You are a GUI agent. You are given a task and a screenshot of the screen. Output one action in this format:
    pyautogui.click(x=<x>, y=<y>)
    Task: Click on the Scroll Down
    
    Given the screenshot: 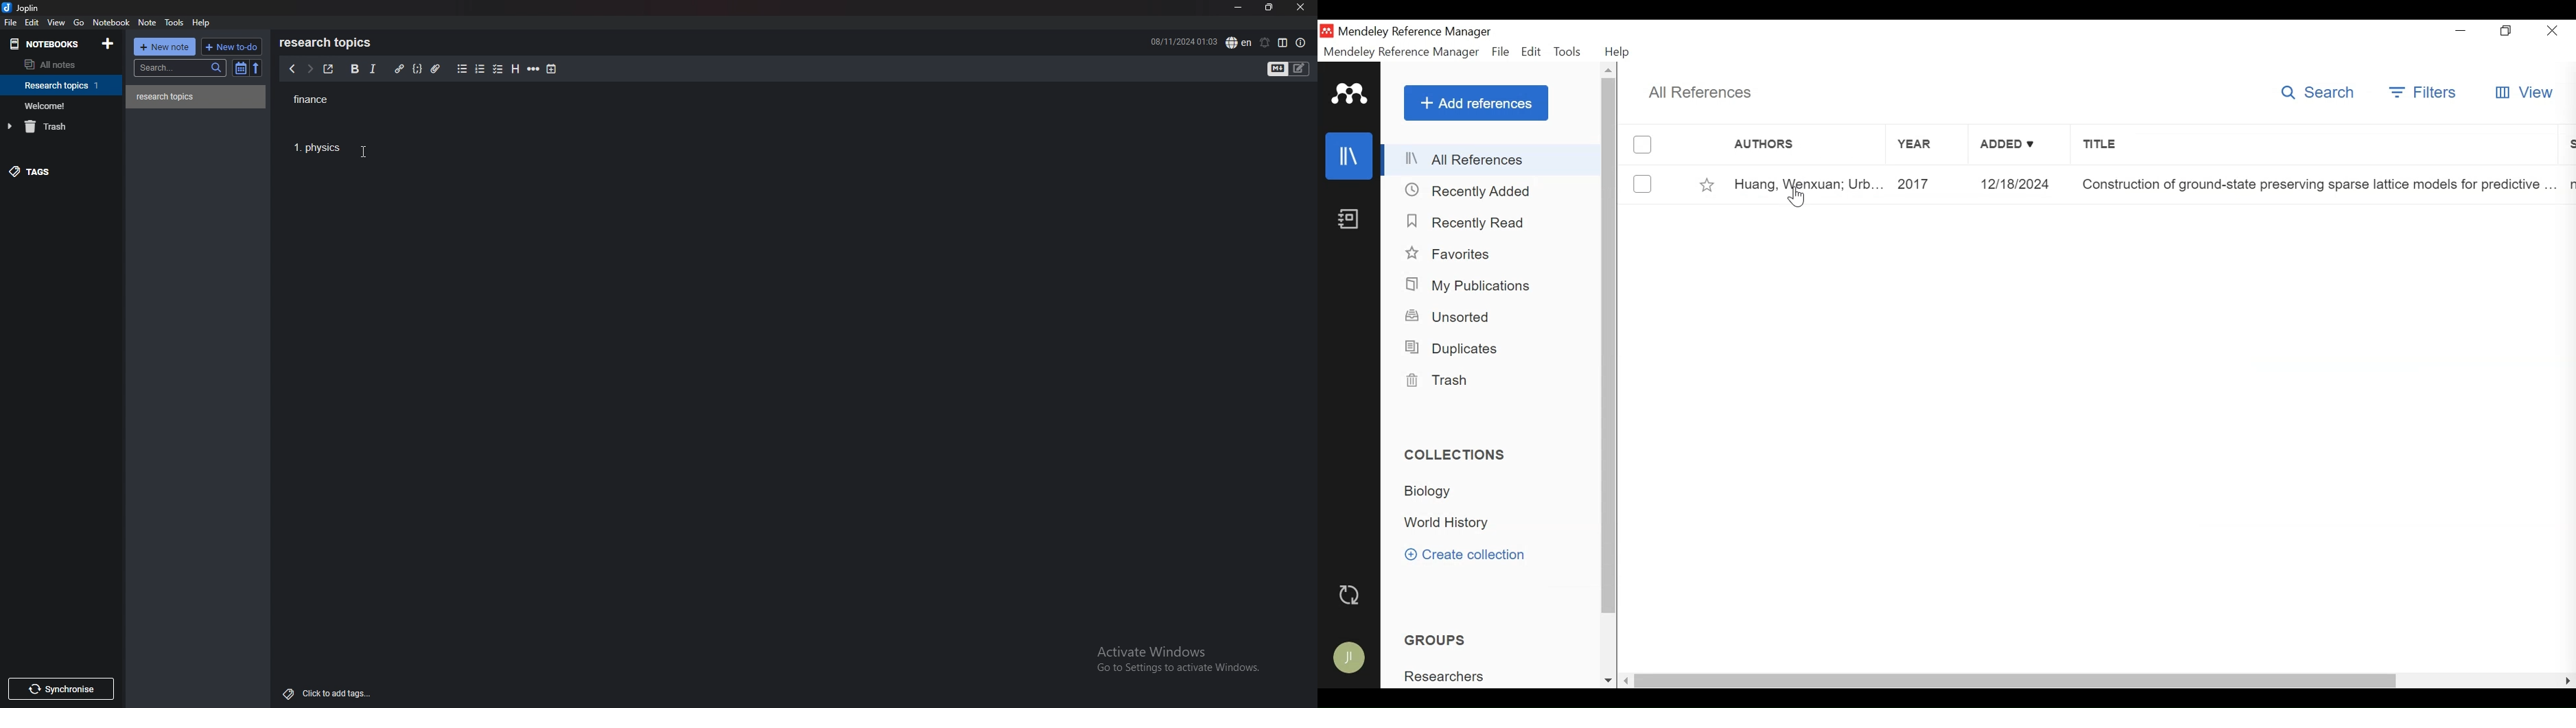 What is the action you would take?
    pyautogui.click(x=1607, y=681)
    